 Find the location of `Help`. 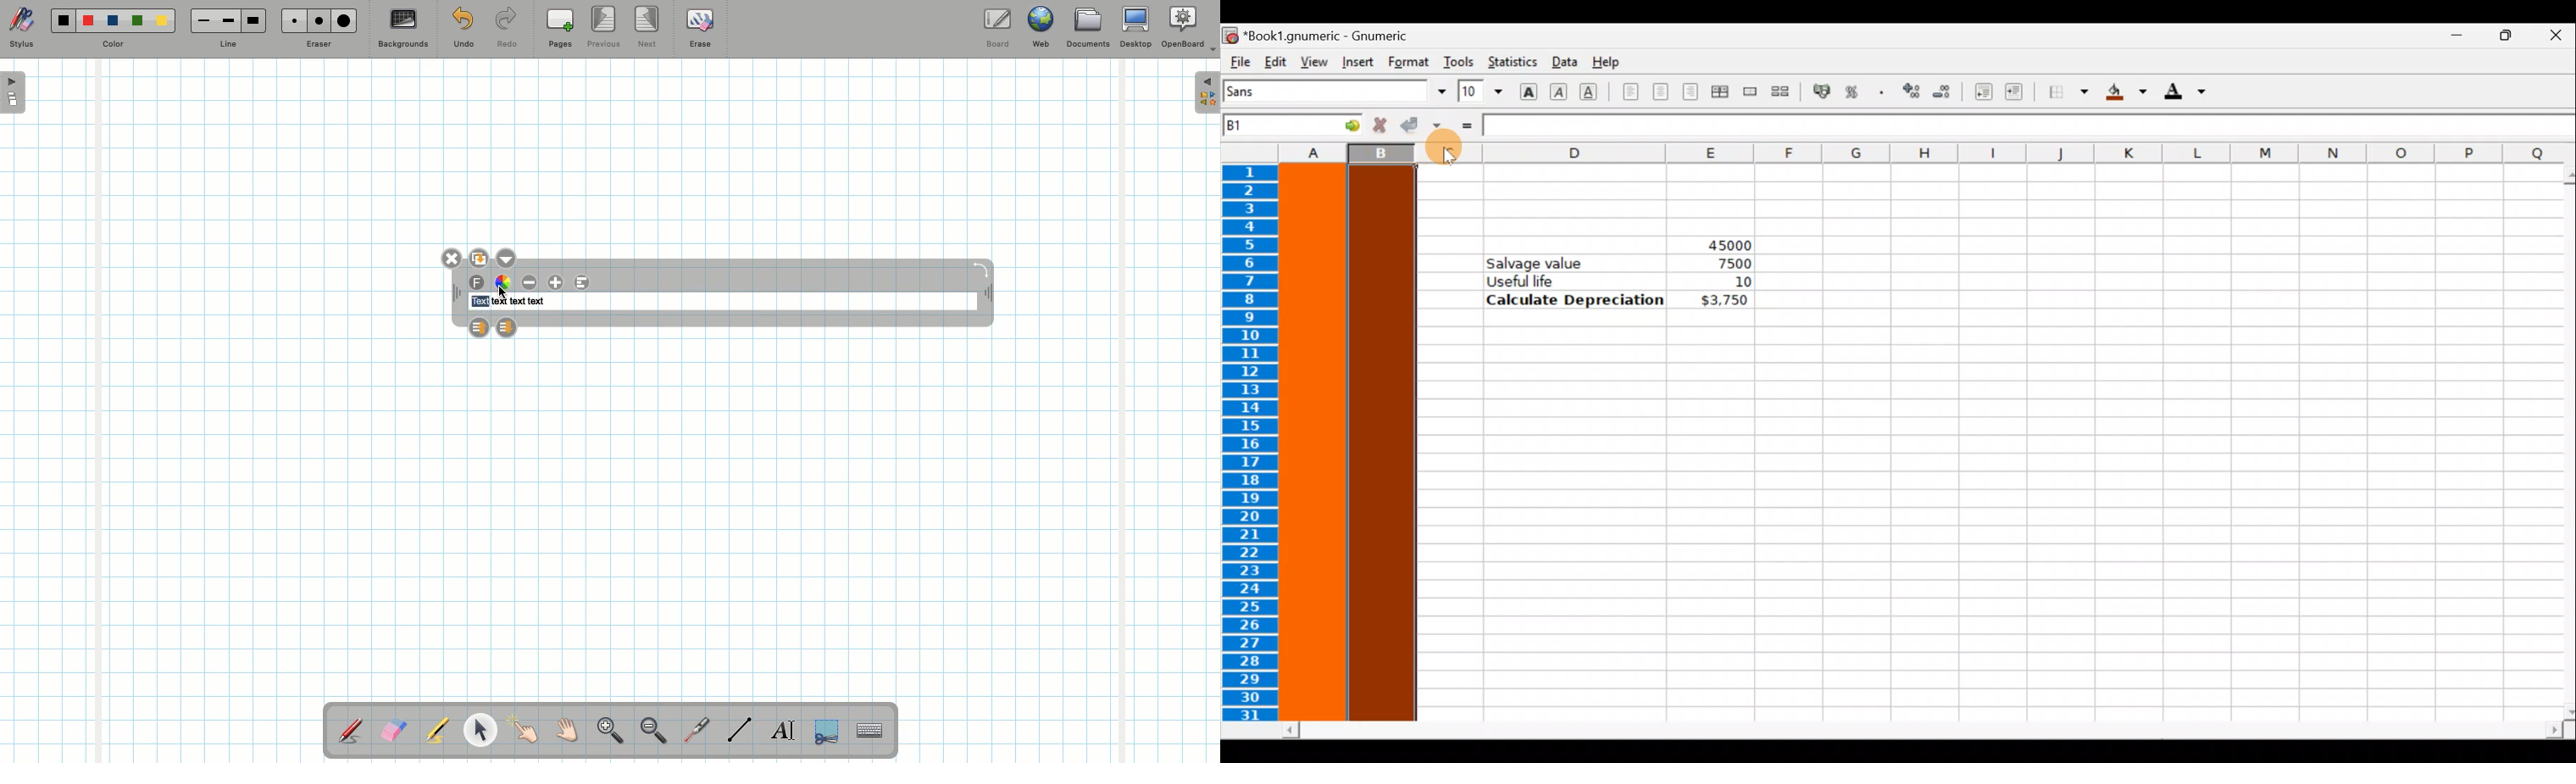

Help is located at coordinates (1611, 63).